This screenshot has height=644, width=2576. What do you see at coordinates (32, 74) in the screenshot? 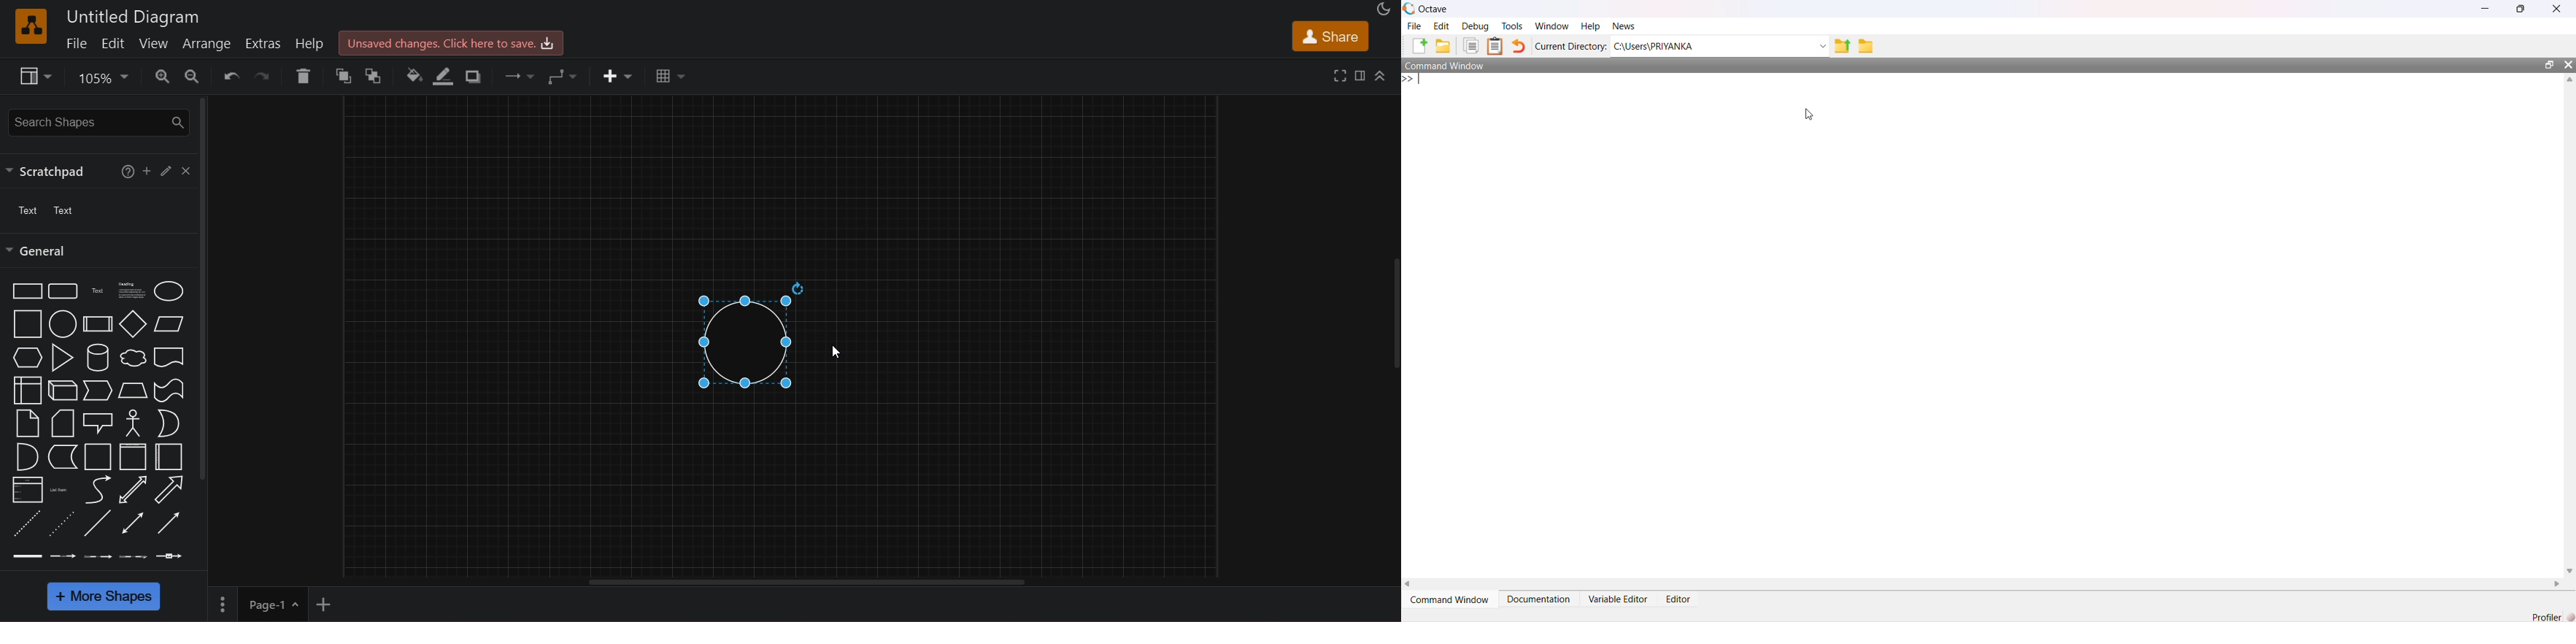
I see `view` at bounding box center [32, 74].